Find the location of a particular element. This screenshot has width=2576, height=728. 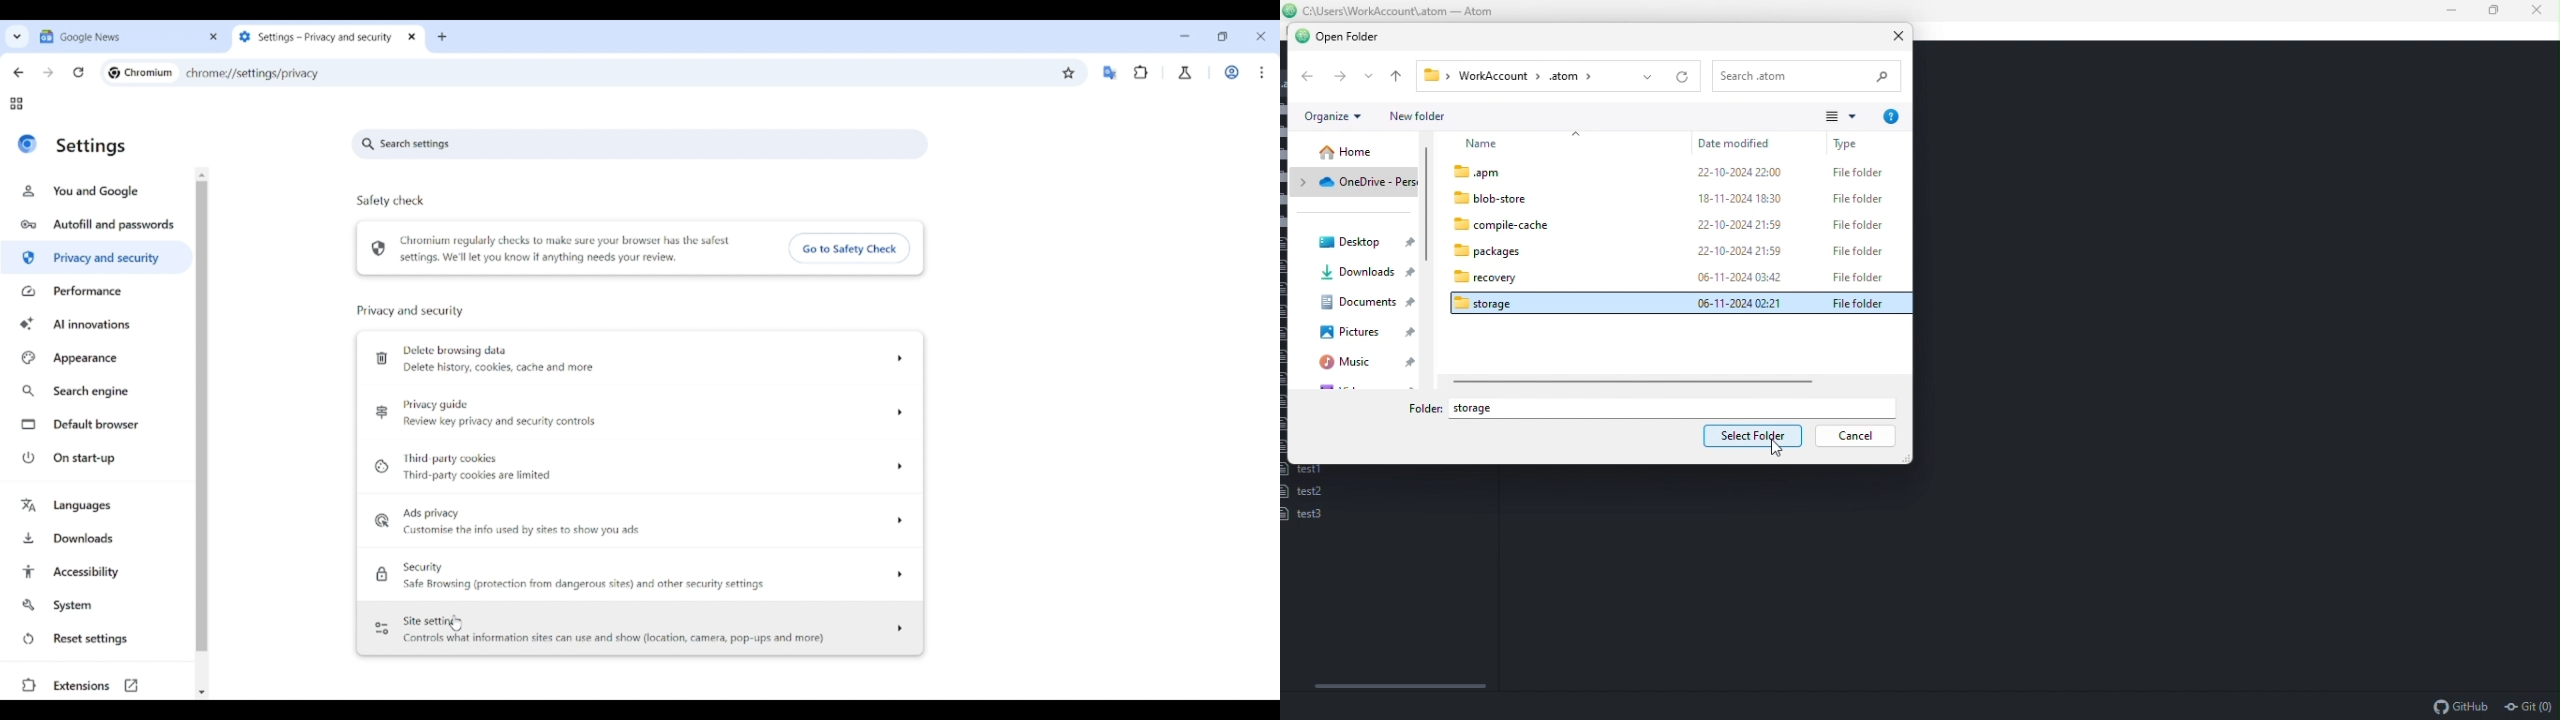

name is located at coordinates (1526, 143).